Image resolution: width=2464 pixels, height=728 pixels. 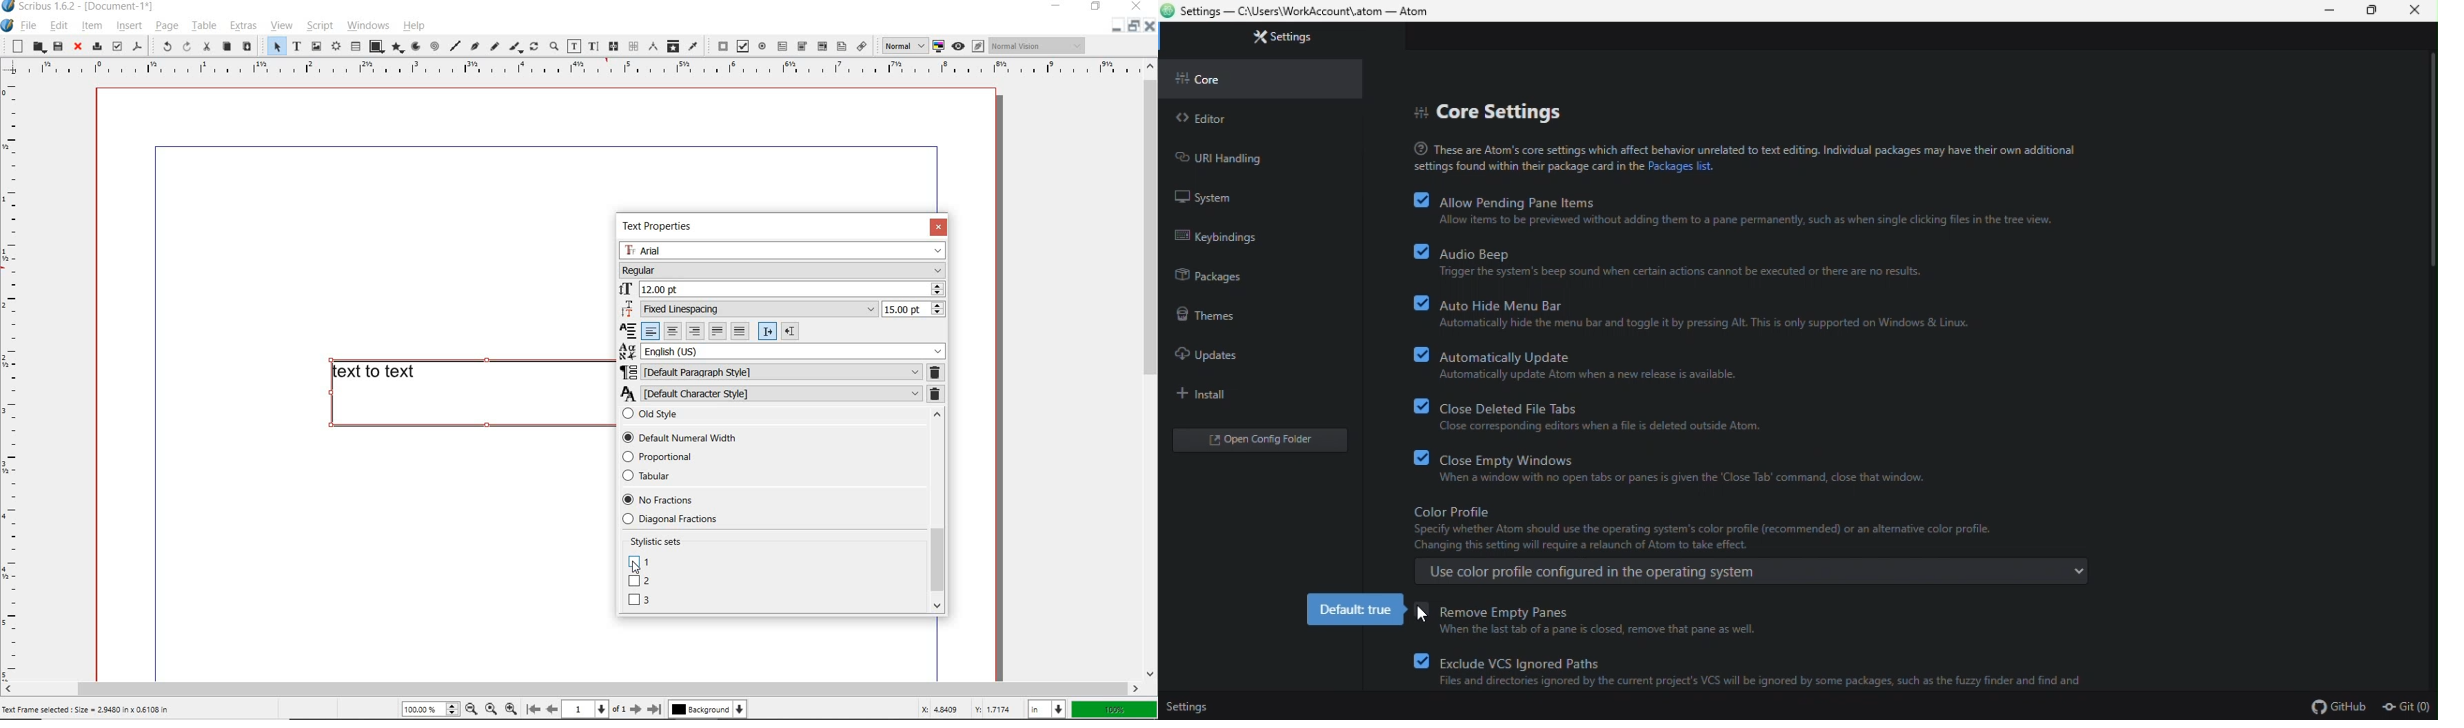 What do you see at coordinates (635, 568) in the screenshot?
I see `Cursor` at bounding box center [635, 568].